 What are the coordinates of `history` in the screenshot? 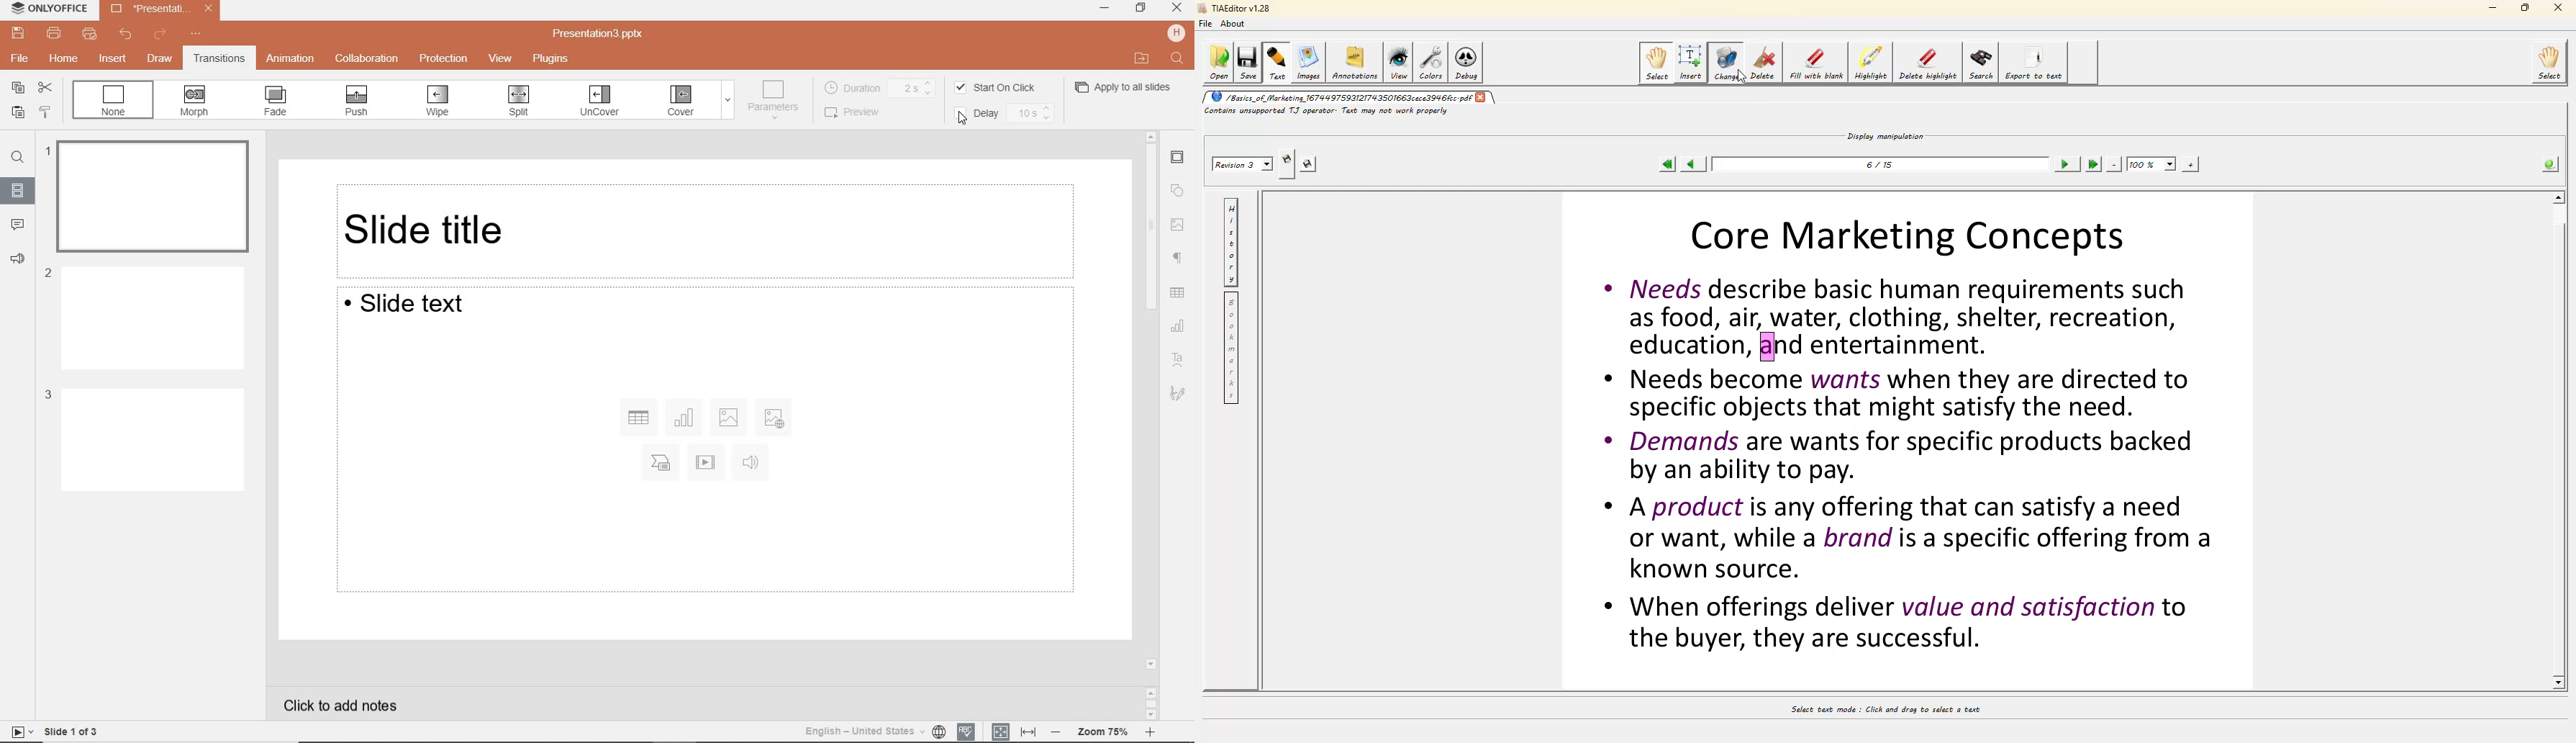 It's located at (1233, 243).